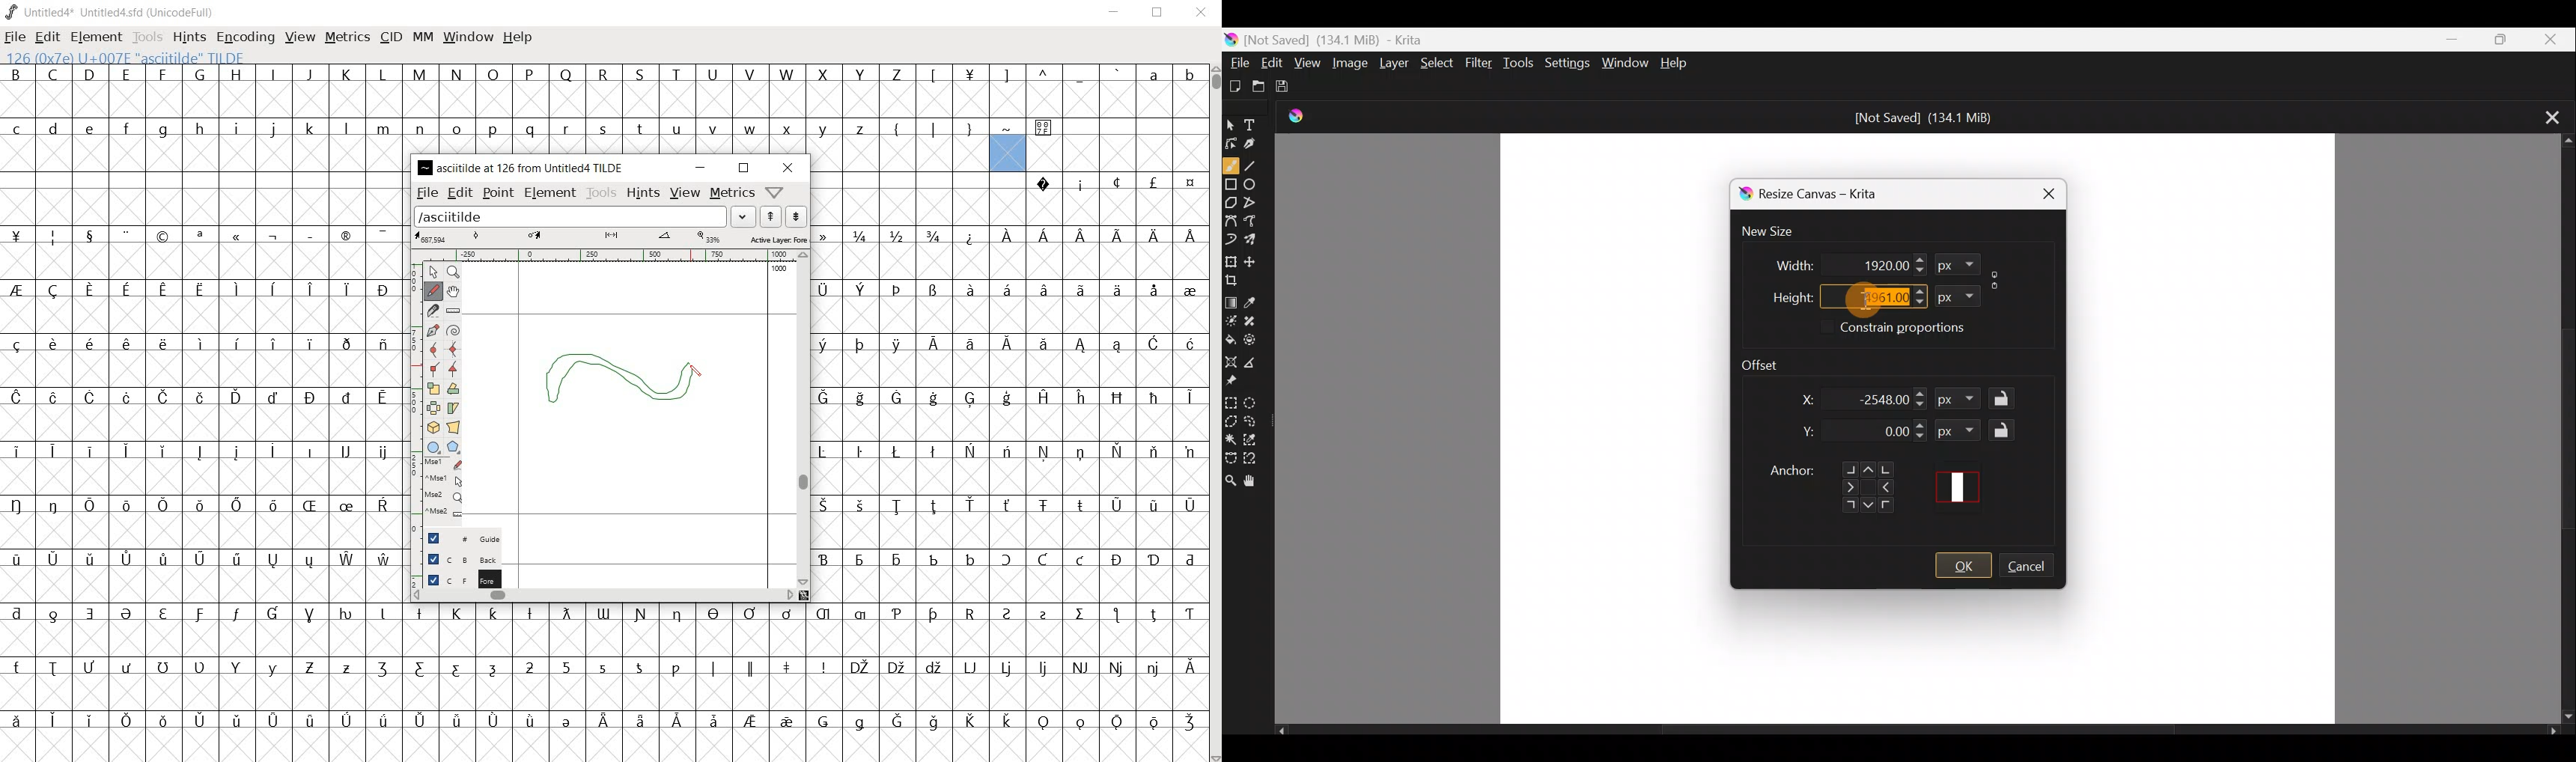 The image size is (2576, 784). I want to click on Open an existing document, so click(1265, 86).